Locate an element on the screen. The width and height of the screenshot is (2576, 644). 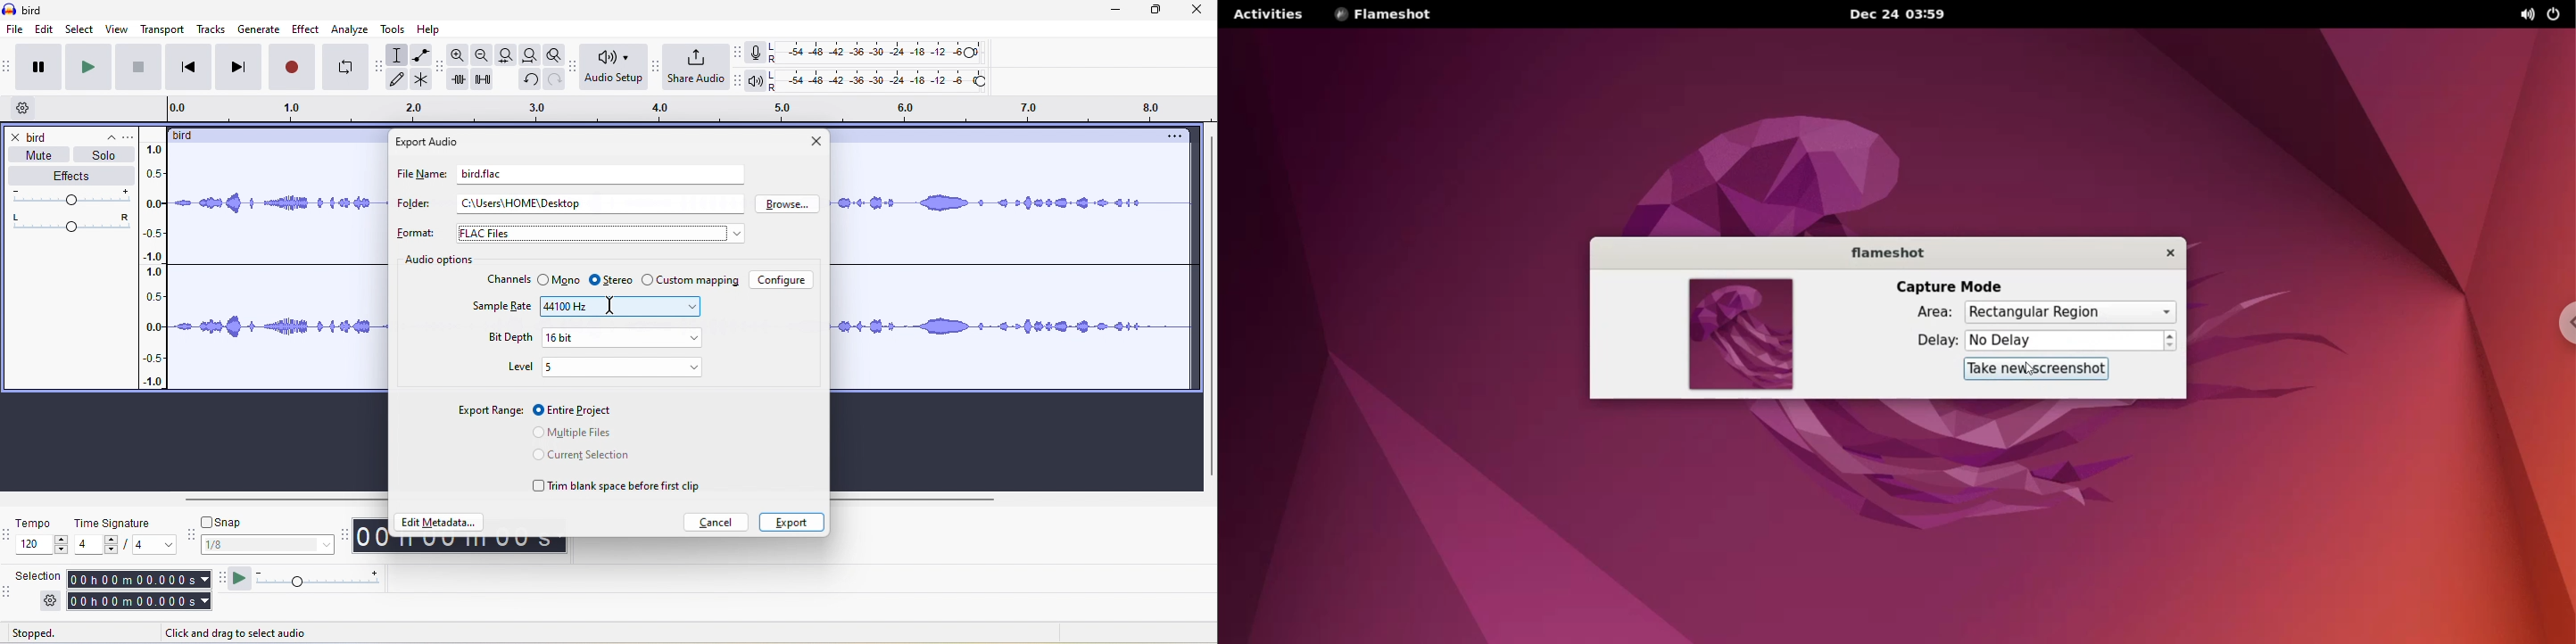
bird is located at coordinates (190, 136).